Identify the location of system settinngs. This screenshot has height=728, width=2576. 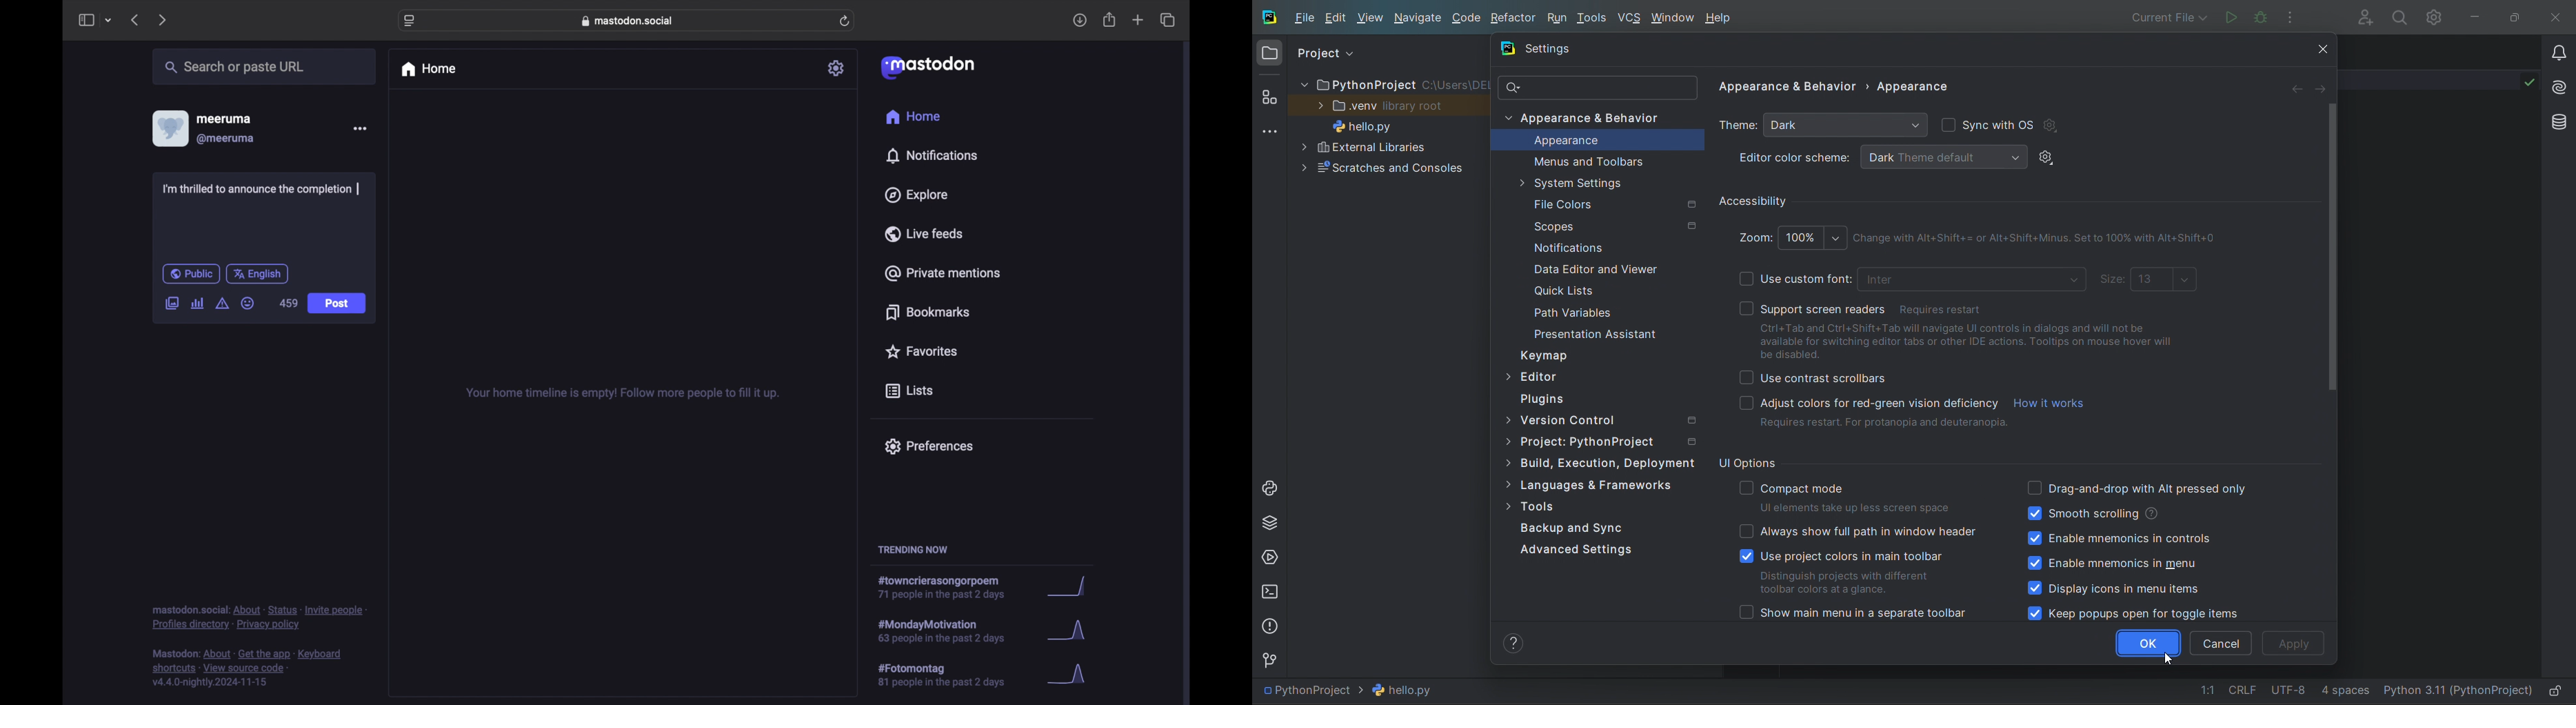
(1600, 184).